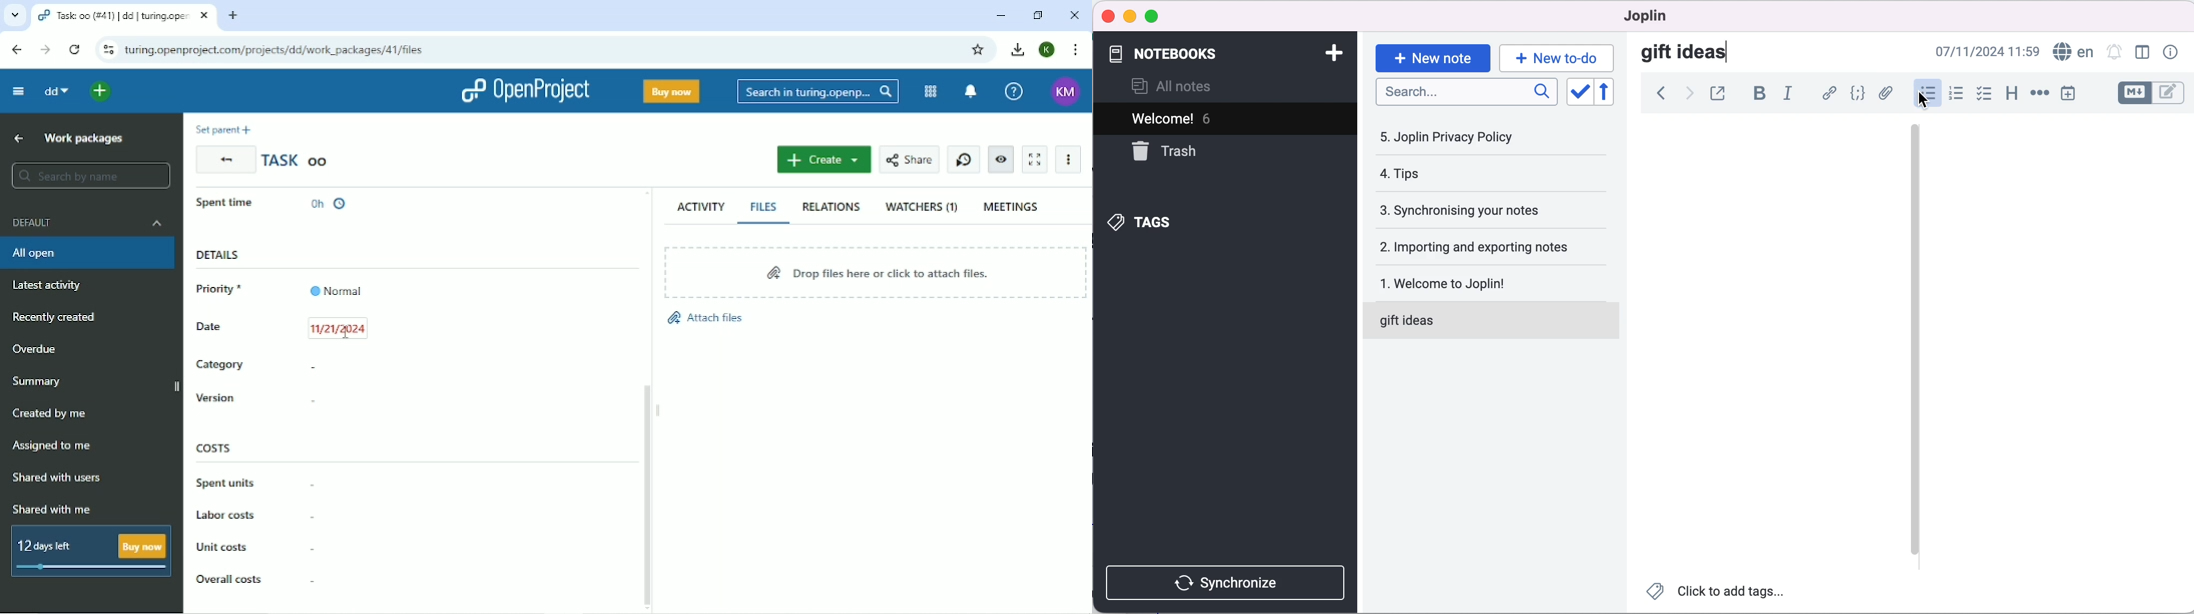 This screenshot has height=616, width=2212. What do you see at coordinates (823, 160) in the screenshot?
I see `Create` at bounding box center [823, 160].